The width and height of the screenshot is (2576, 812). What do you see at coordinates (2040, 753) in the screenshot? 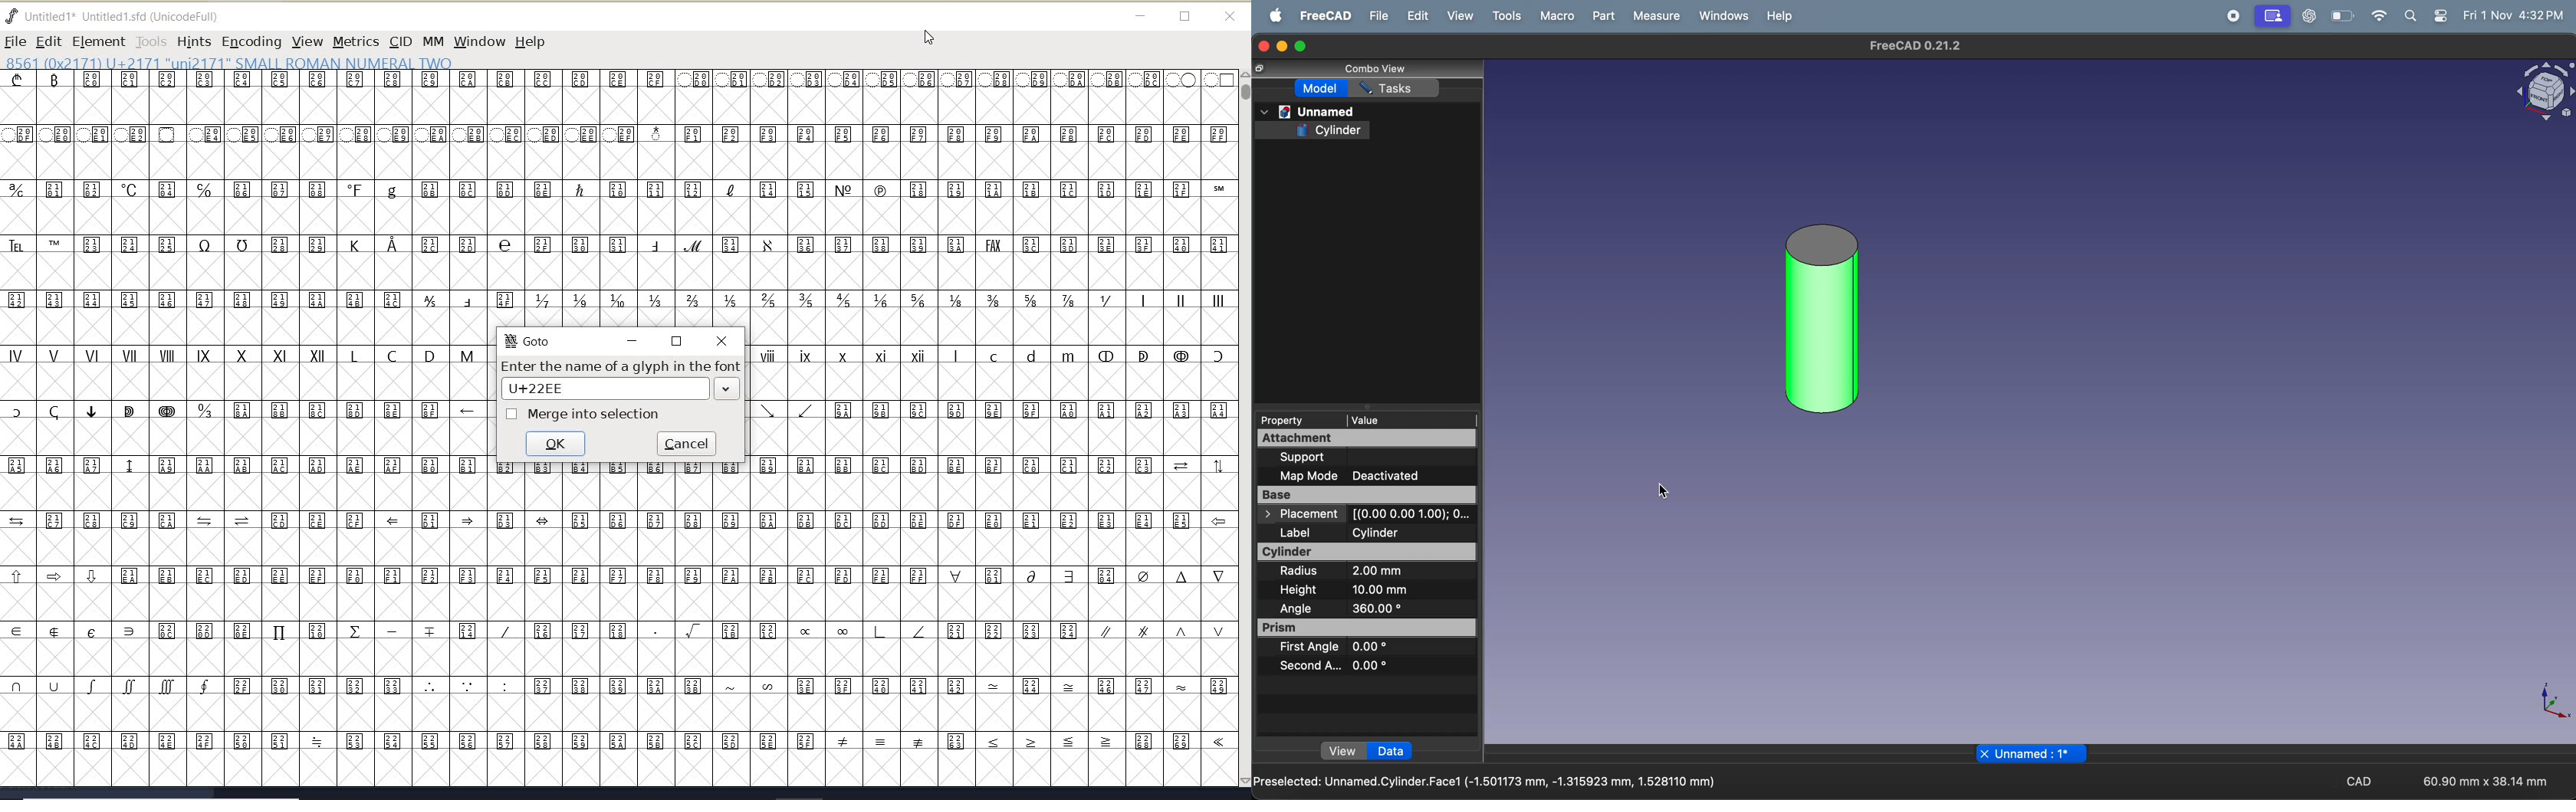
I see `unnamed : 1*` at bounding box center [2040, 753].